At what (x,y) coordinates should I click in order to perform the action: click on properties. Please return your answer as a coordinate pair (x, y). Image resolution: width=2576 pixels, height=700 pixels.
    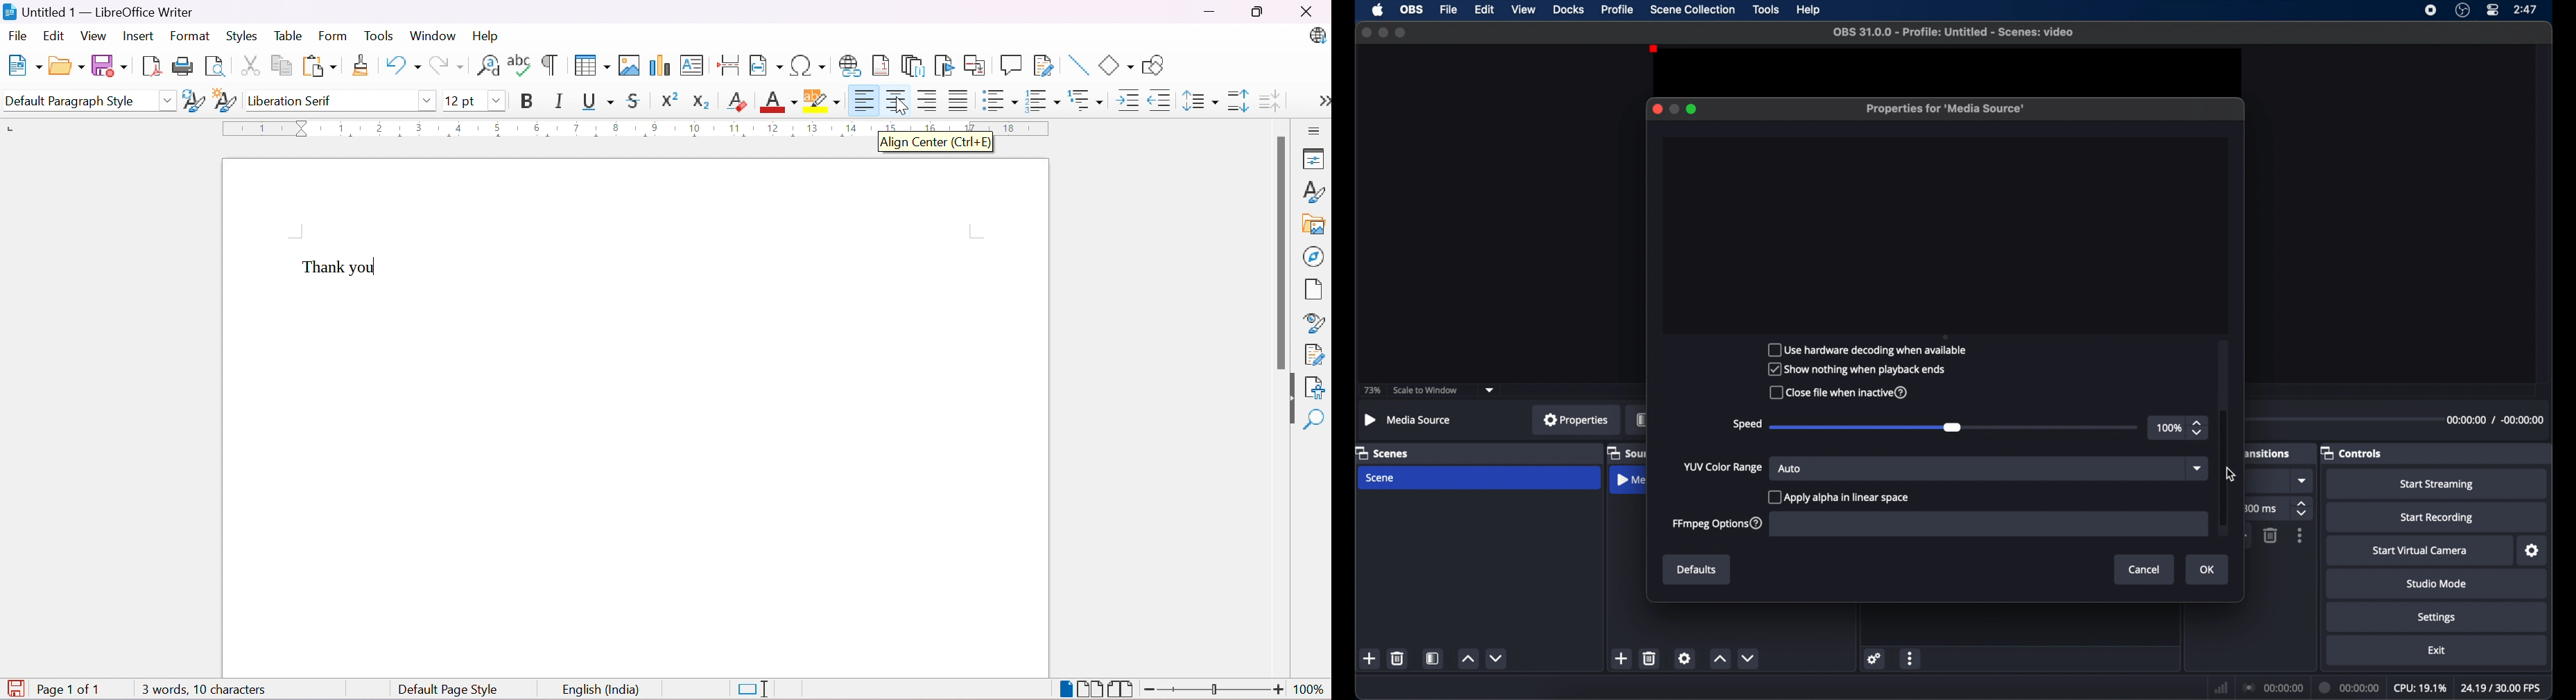
    Looking at the image, I should click on (1576, 419).